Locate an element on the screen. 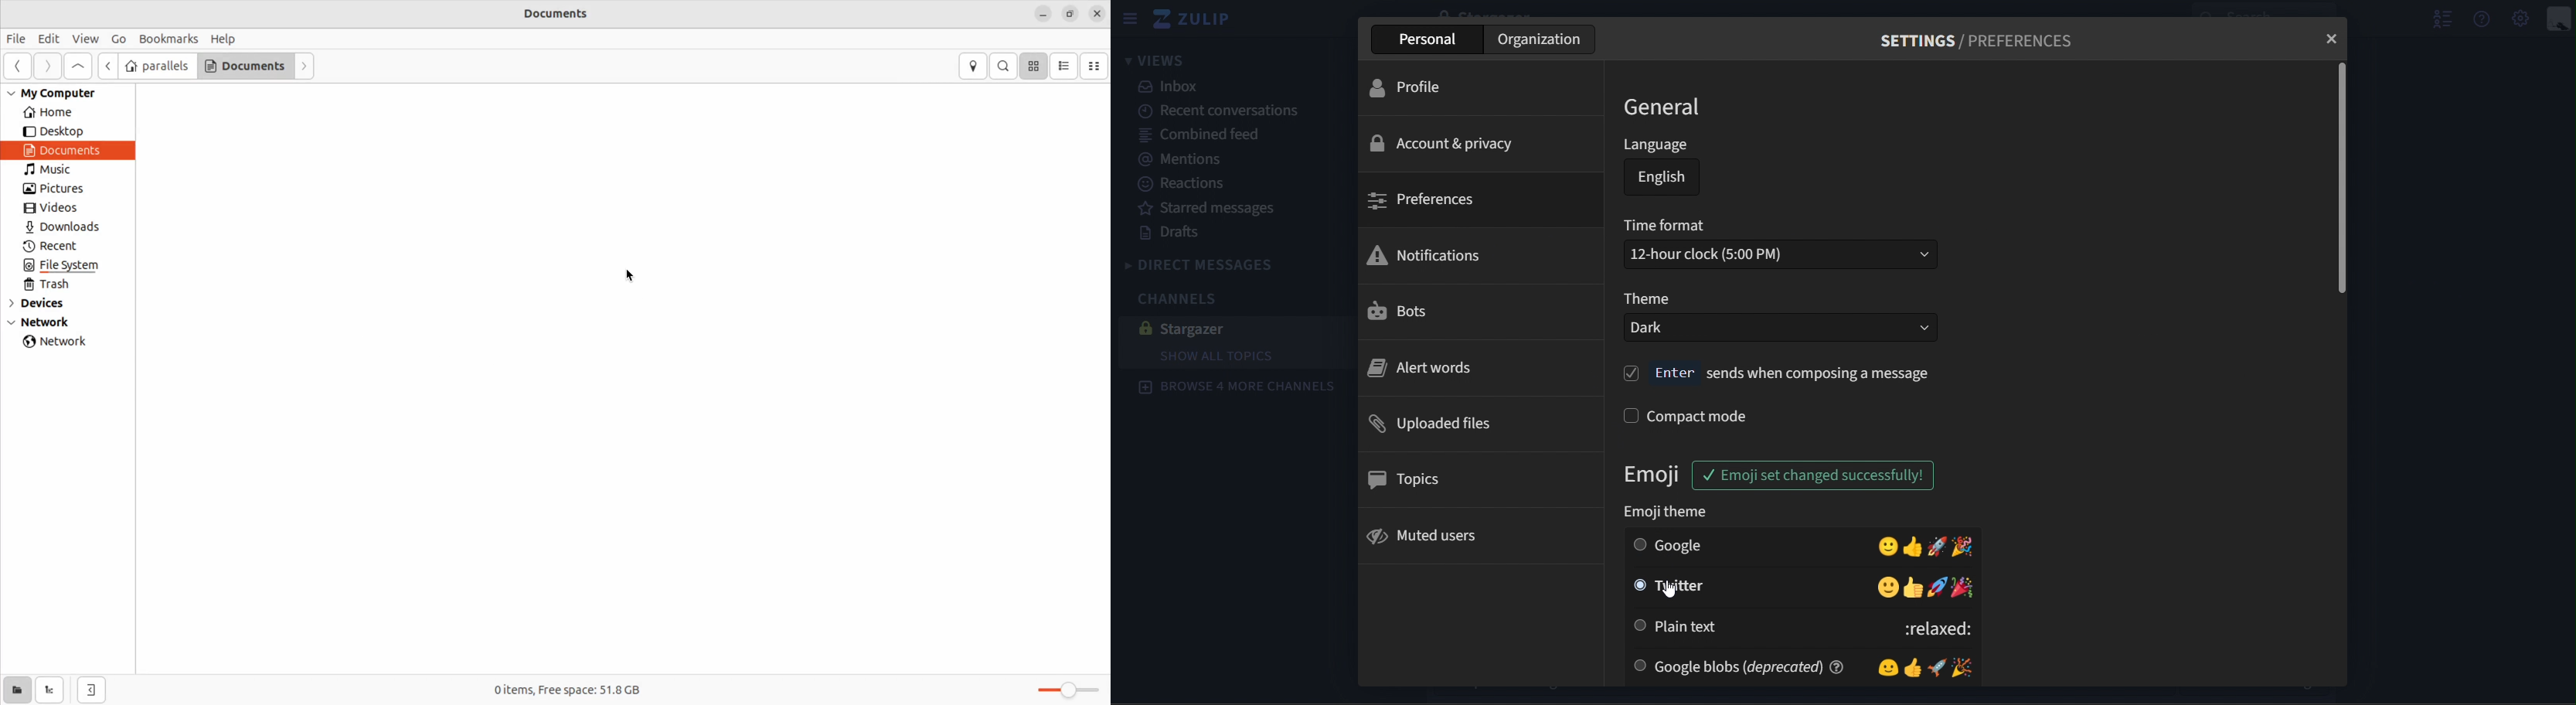  Desktop is located at coordinates (61, 130).